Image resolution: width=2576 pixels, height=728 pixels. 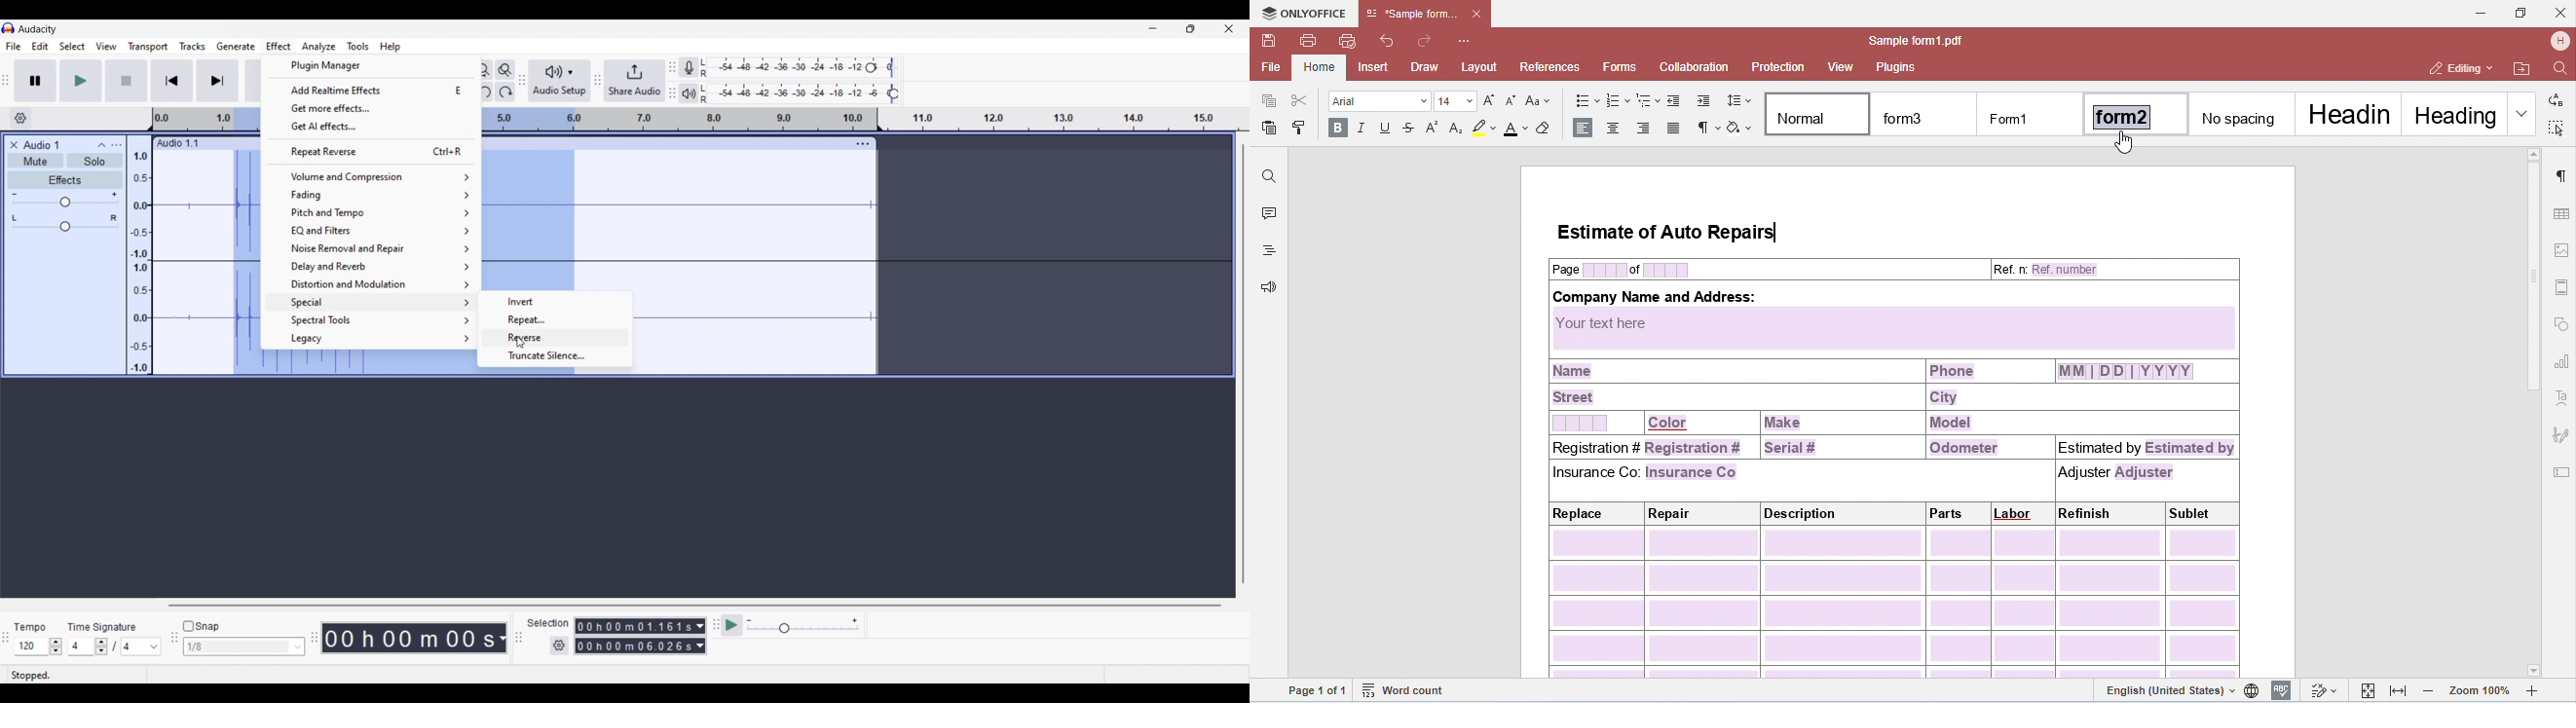 I want to click on Plugin manager, so click(x=370, y=66).